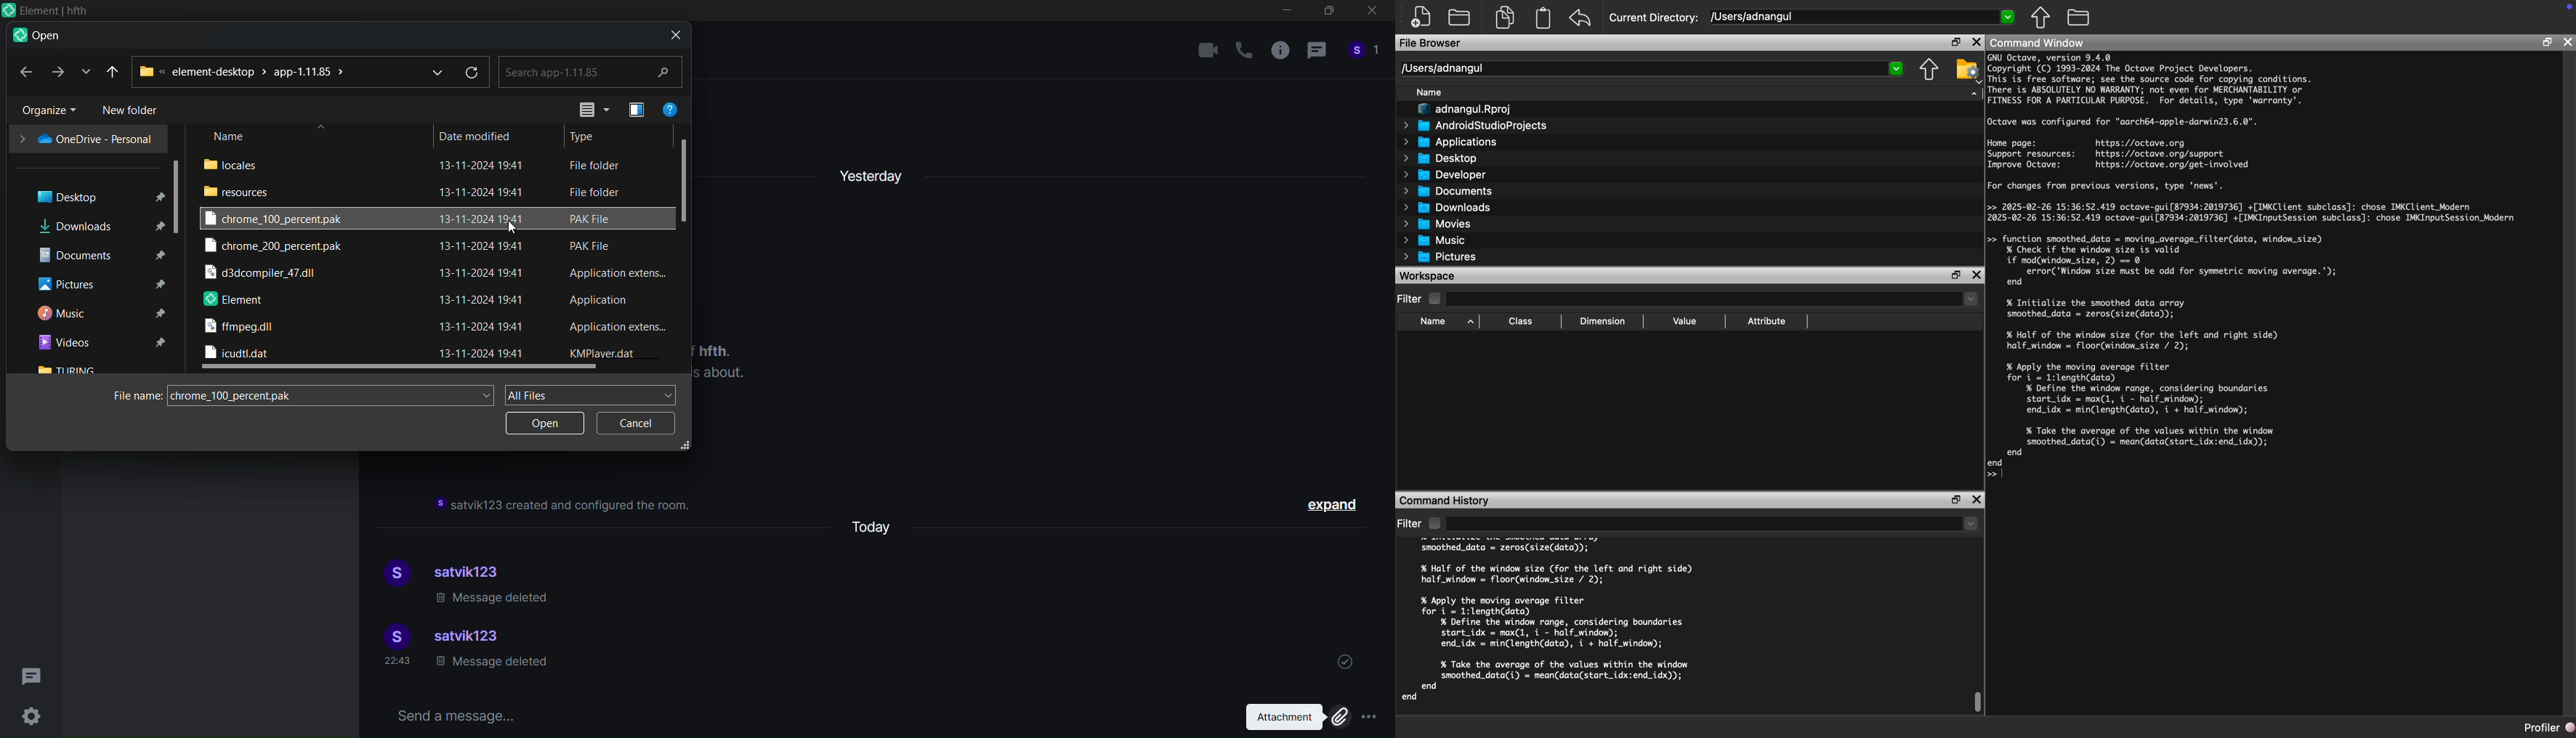 The image size is (2576, 756). I want to click on display picture, so click(393, 575).